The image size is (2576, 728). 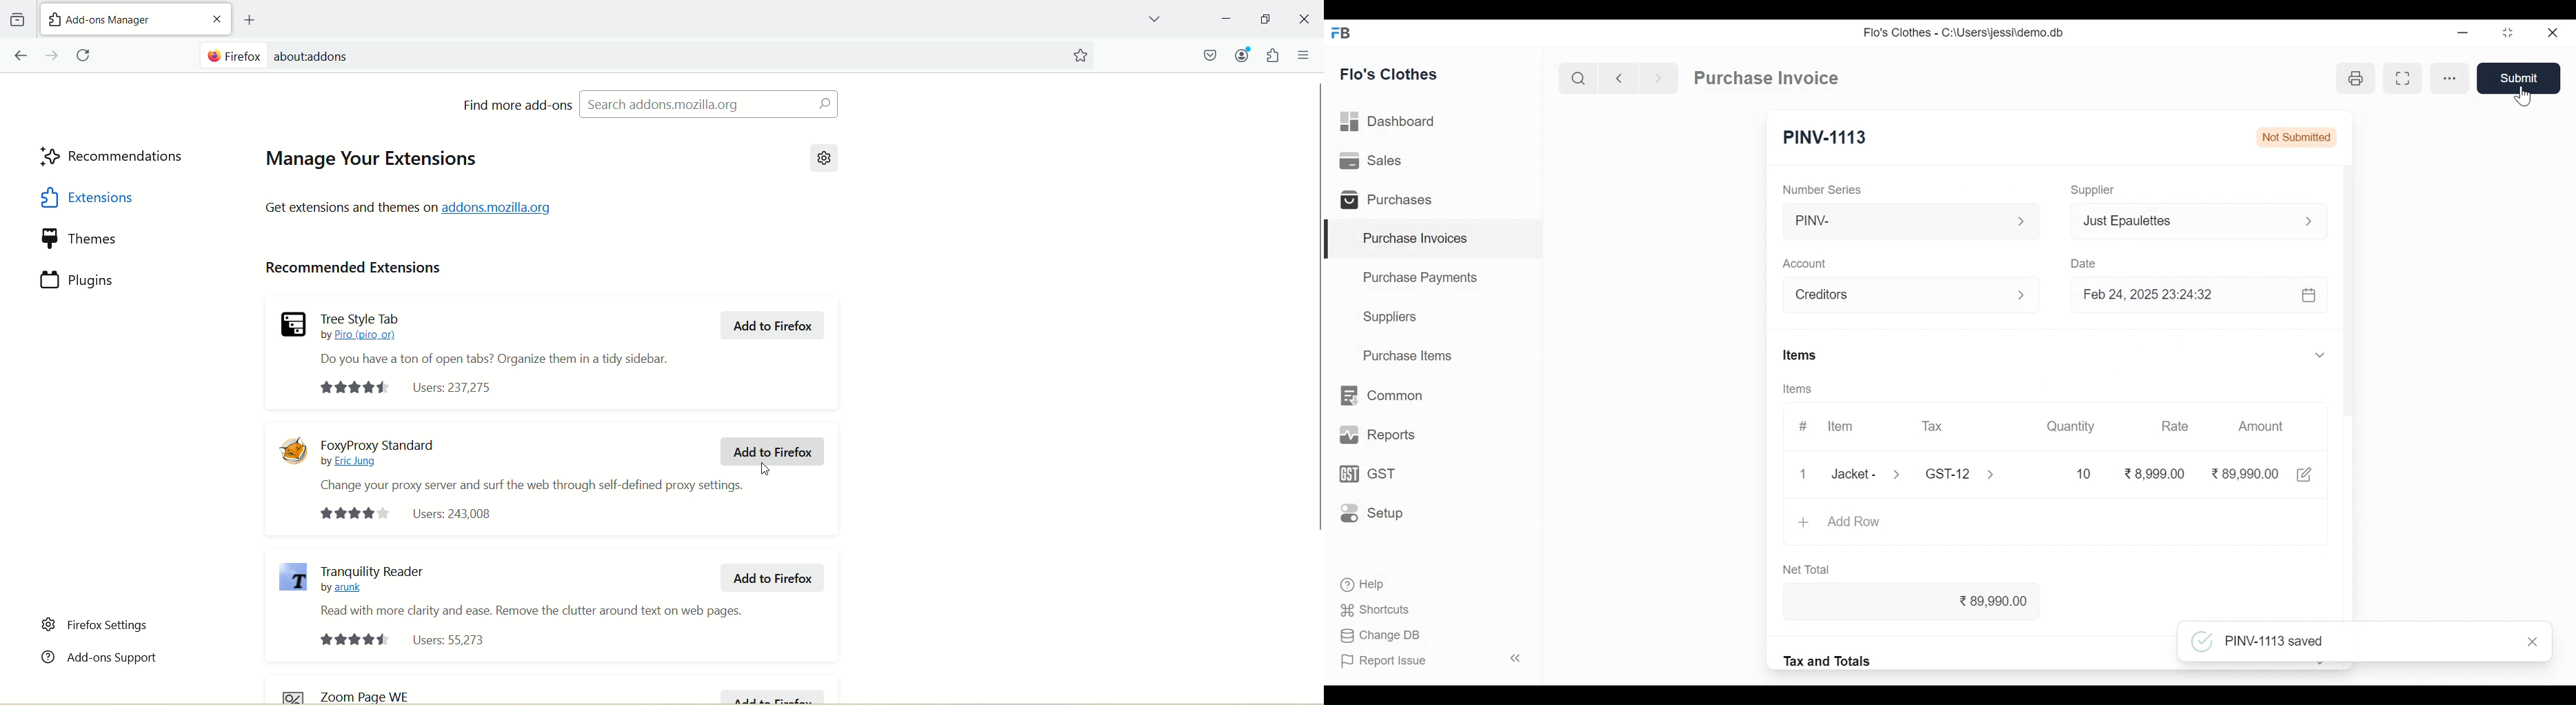 What do you see at coordinates (1796, 389) in the screenshot?
I see `Items` at bounding box center [1796, 389].